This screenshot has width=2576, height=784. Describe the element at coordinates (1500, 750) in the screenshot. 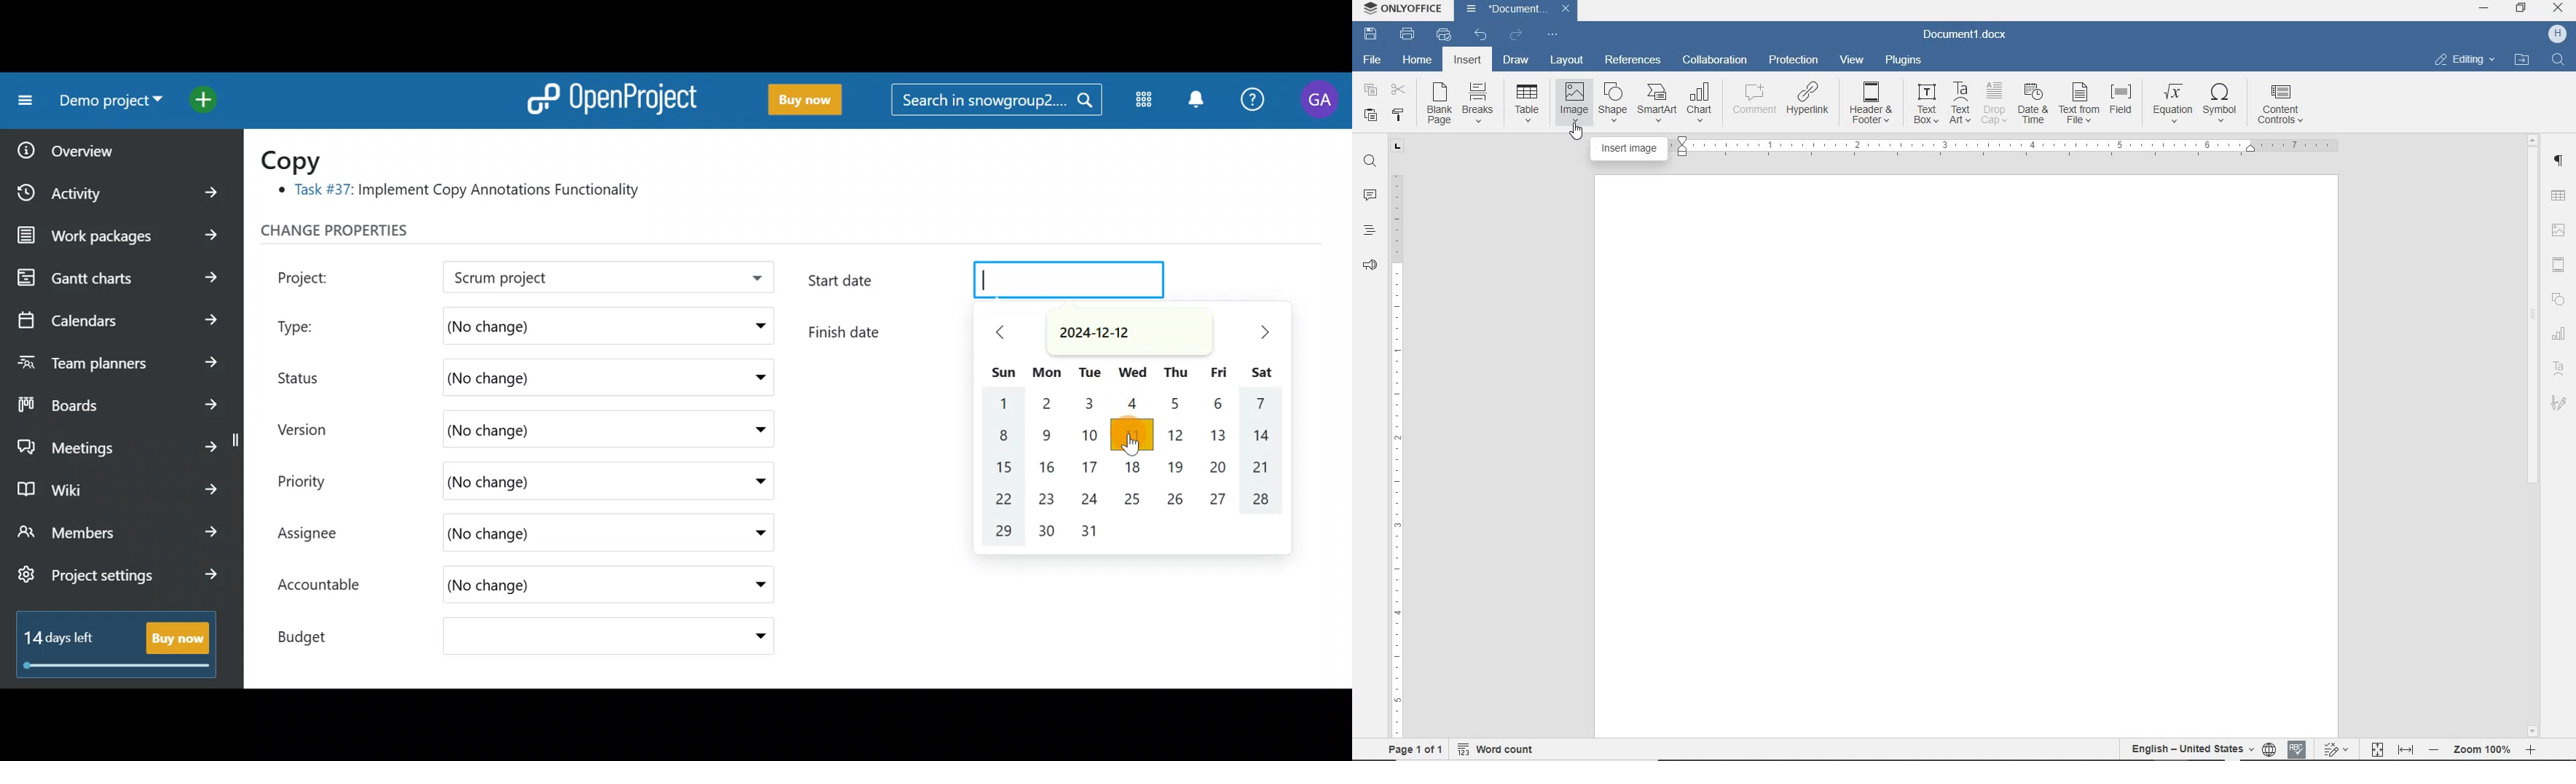

I see `word count` at that location.